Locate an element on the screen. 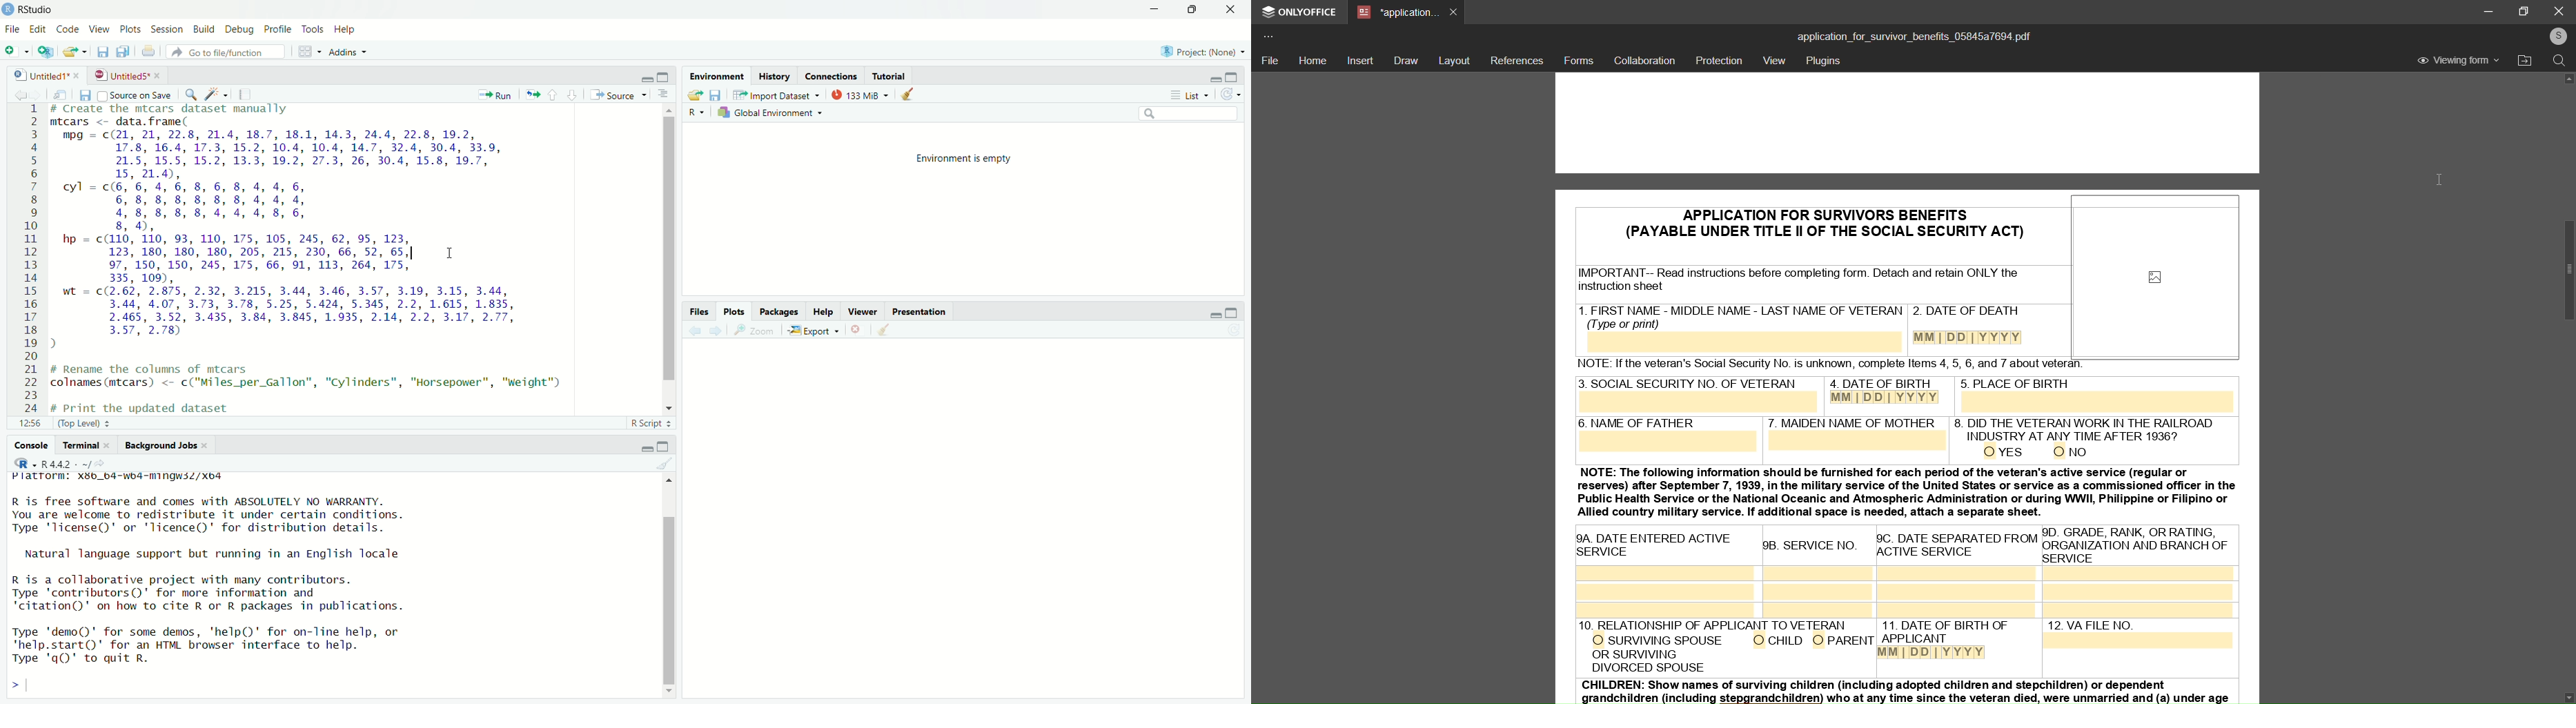  print is located at coordinates (149, 53).